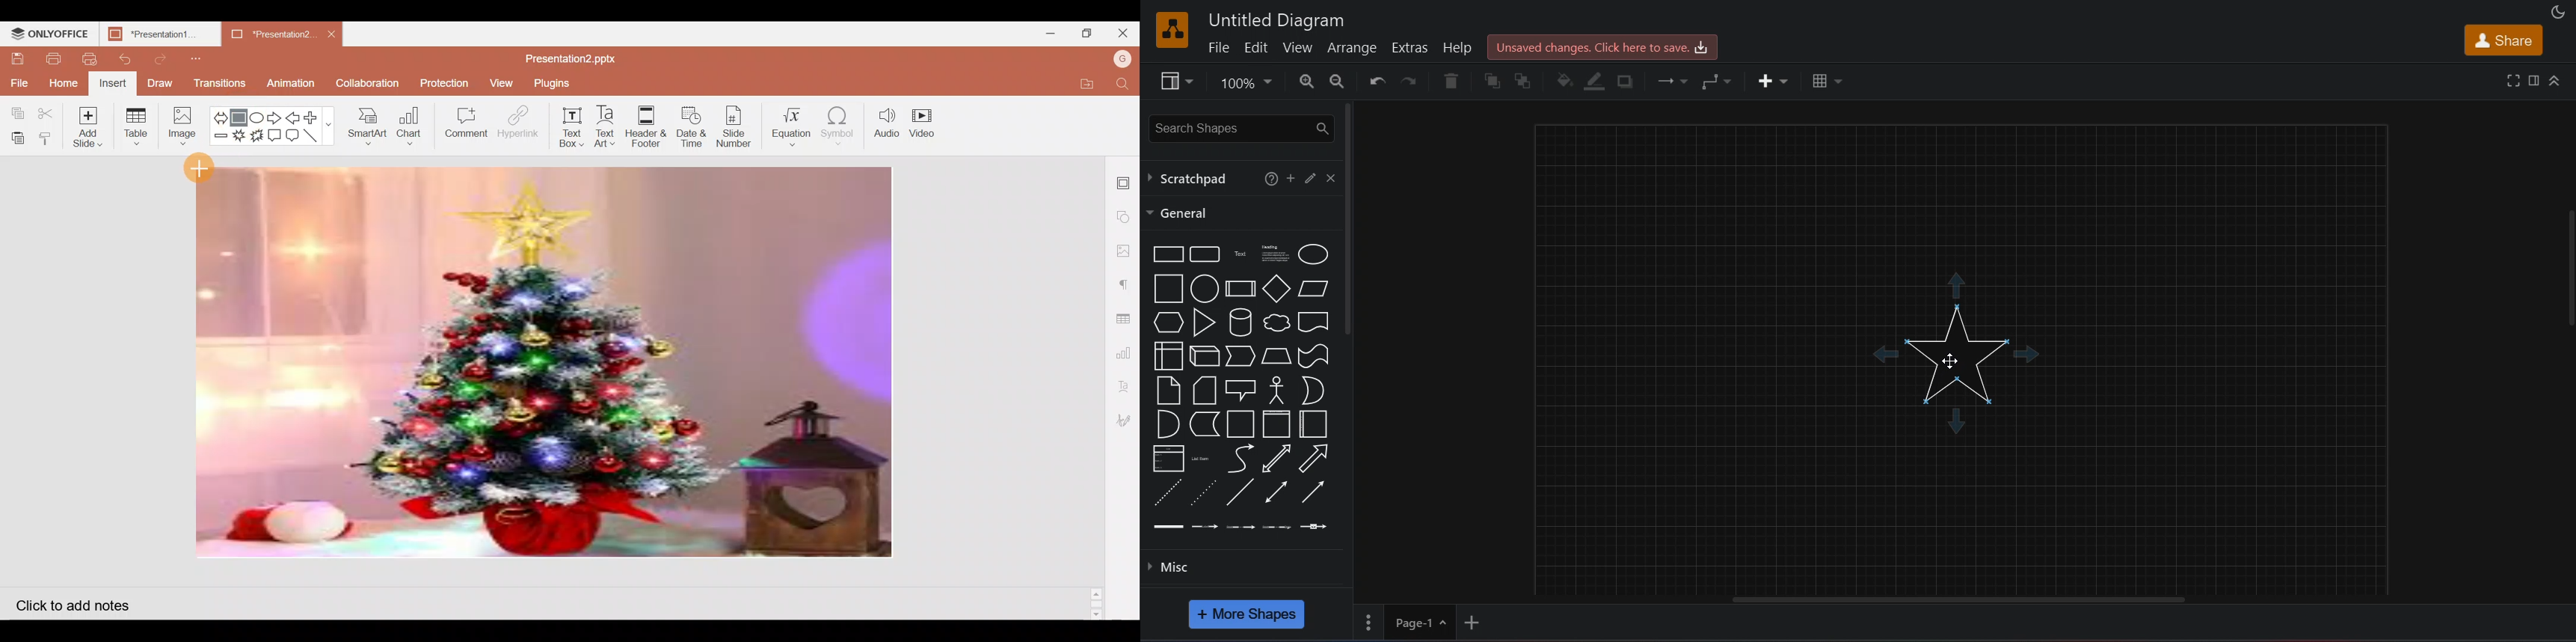 The width and height of the screenshot is (2576, 644). Describe the element at coordinates (1411, 83) in the screenshot. I see `redo` at that location.